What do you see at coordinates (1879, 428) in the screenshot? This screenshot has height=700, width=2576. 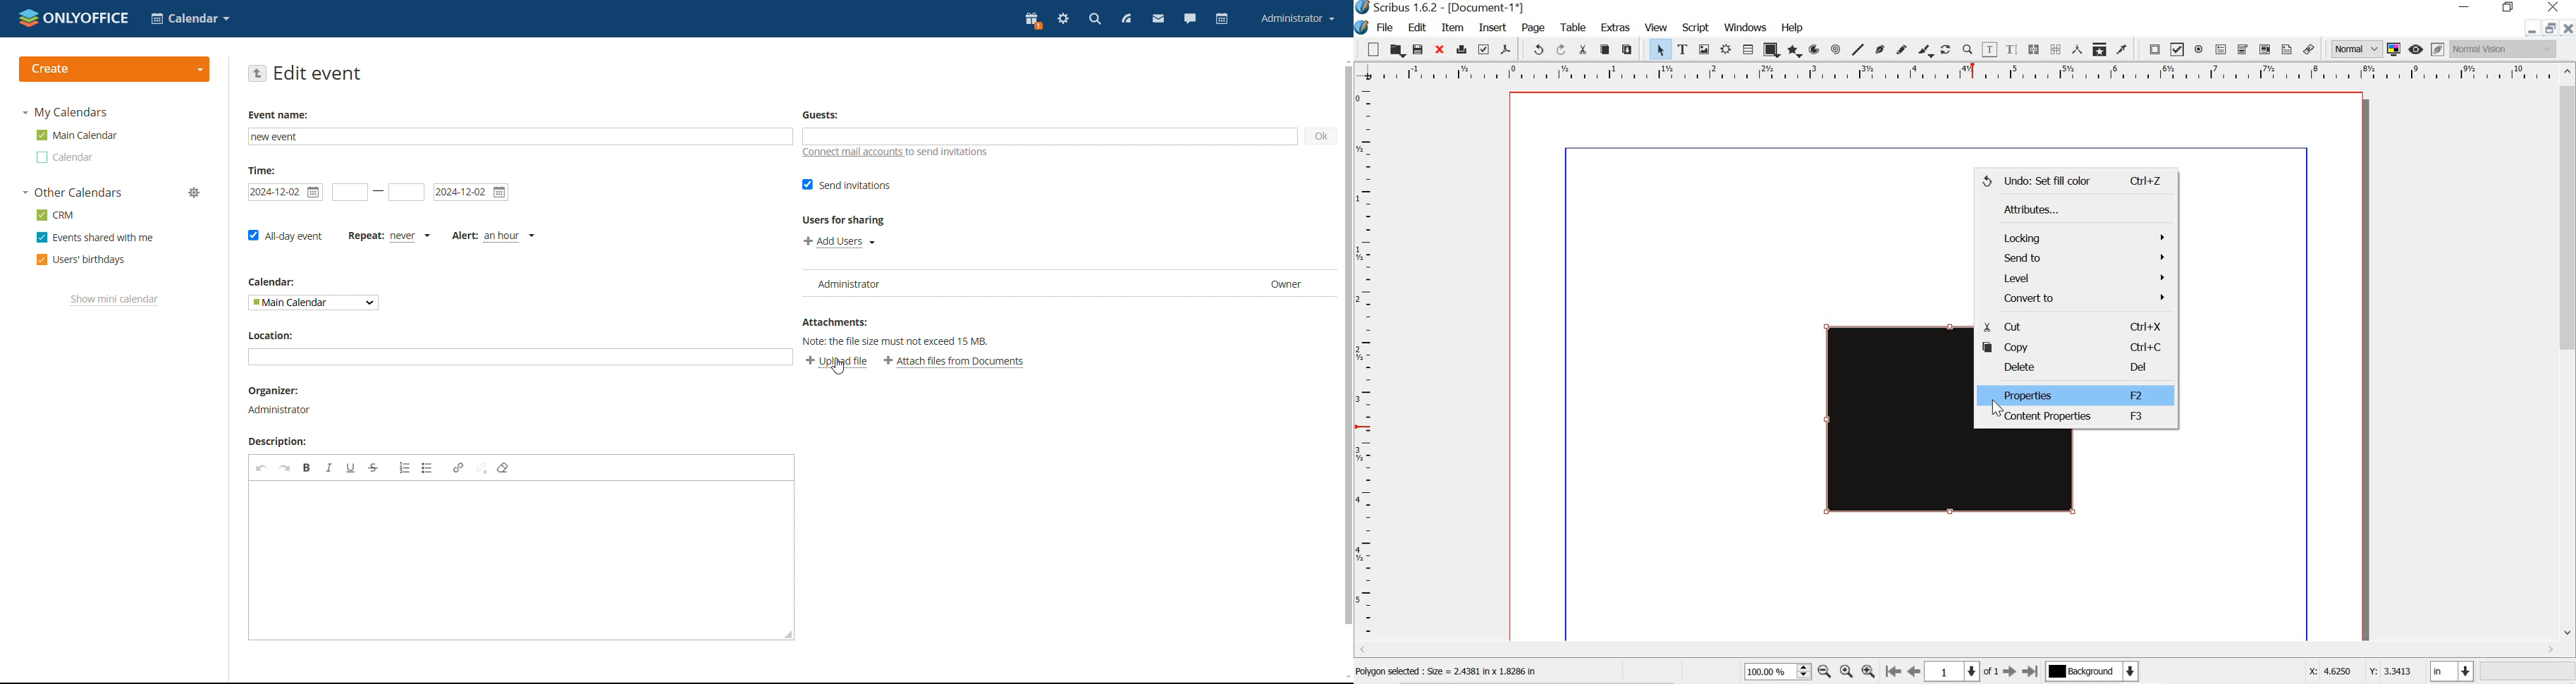 I see `black polygon` at bounding box center [1879, 428].